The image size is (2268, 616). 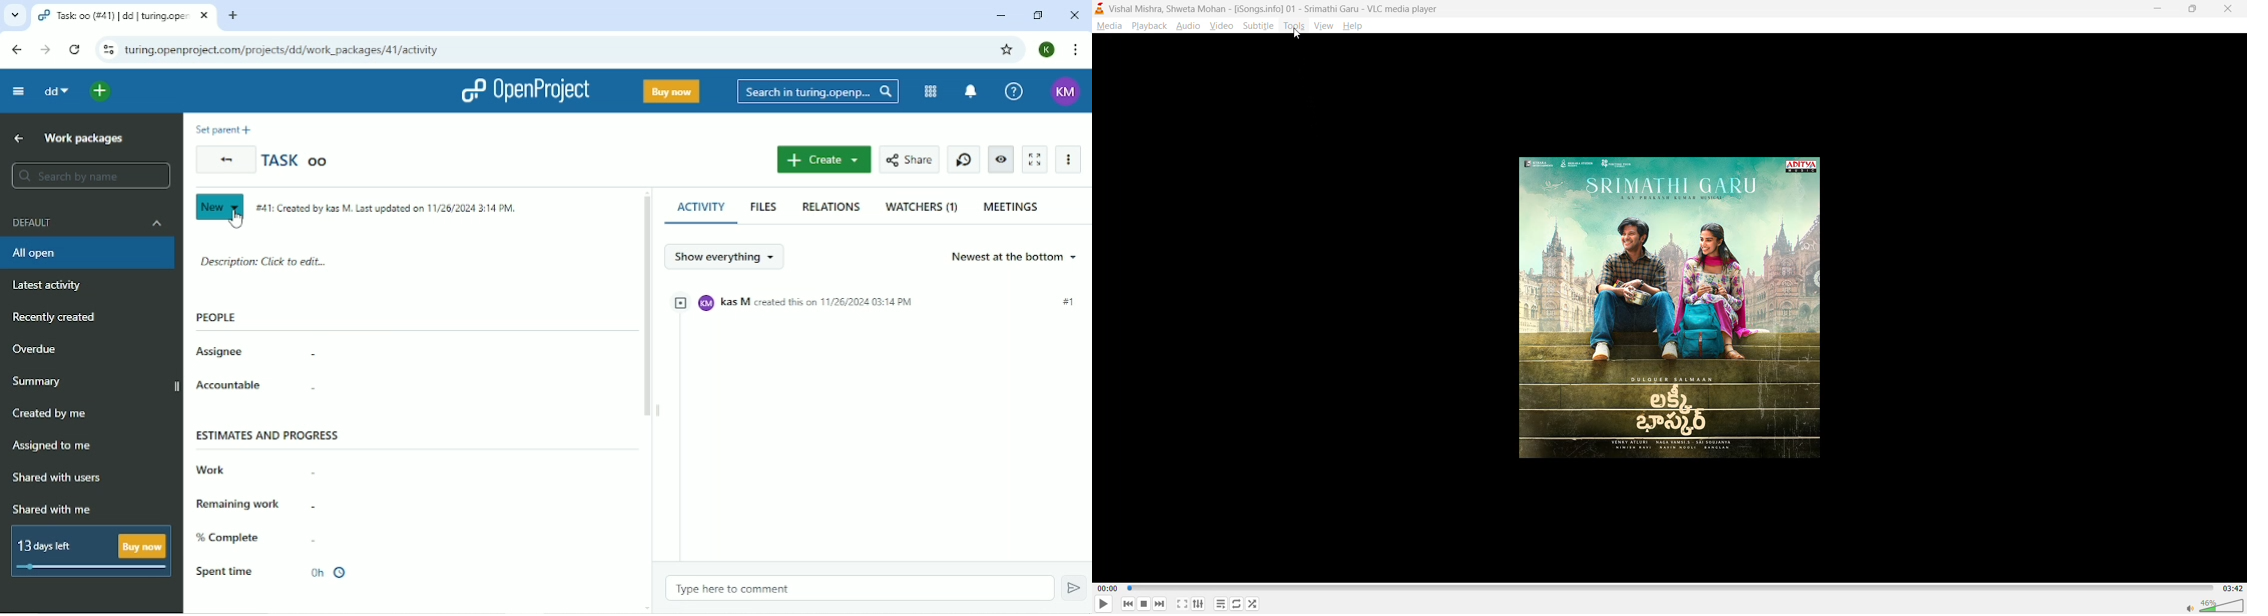 I want to click on fullscreen, so click(x=1182, y=604).